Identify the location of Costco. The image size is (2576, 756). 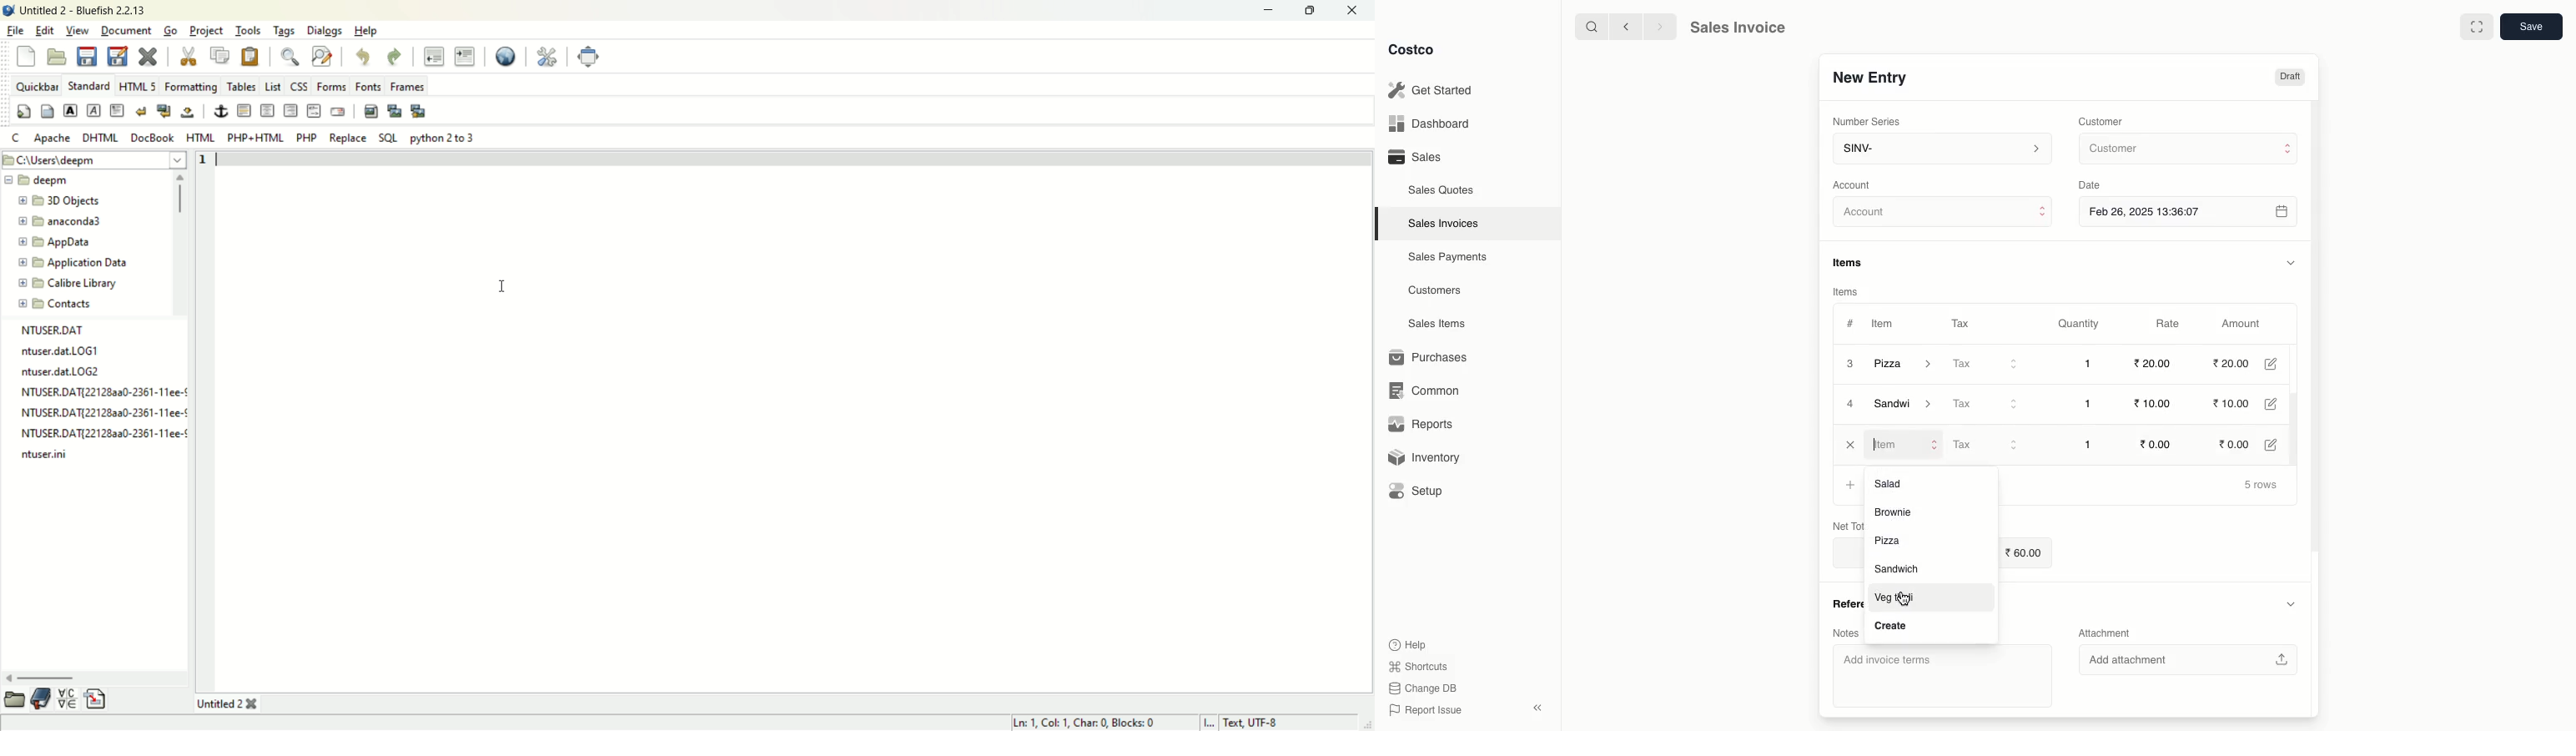
(1416, 50).